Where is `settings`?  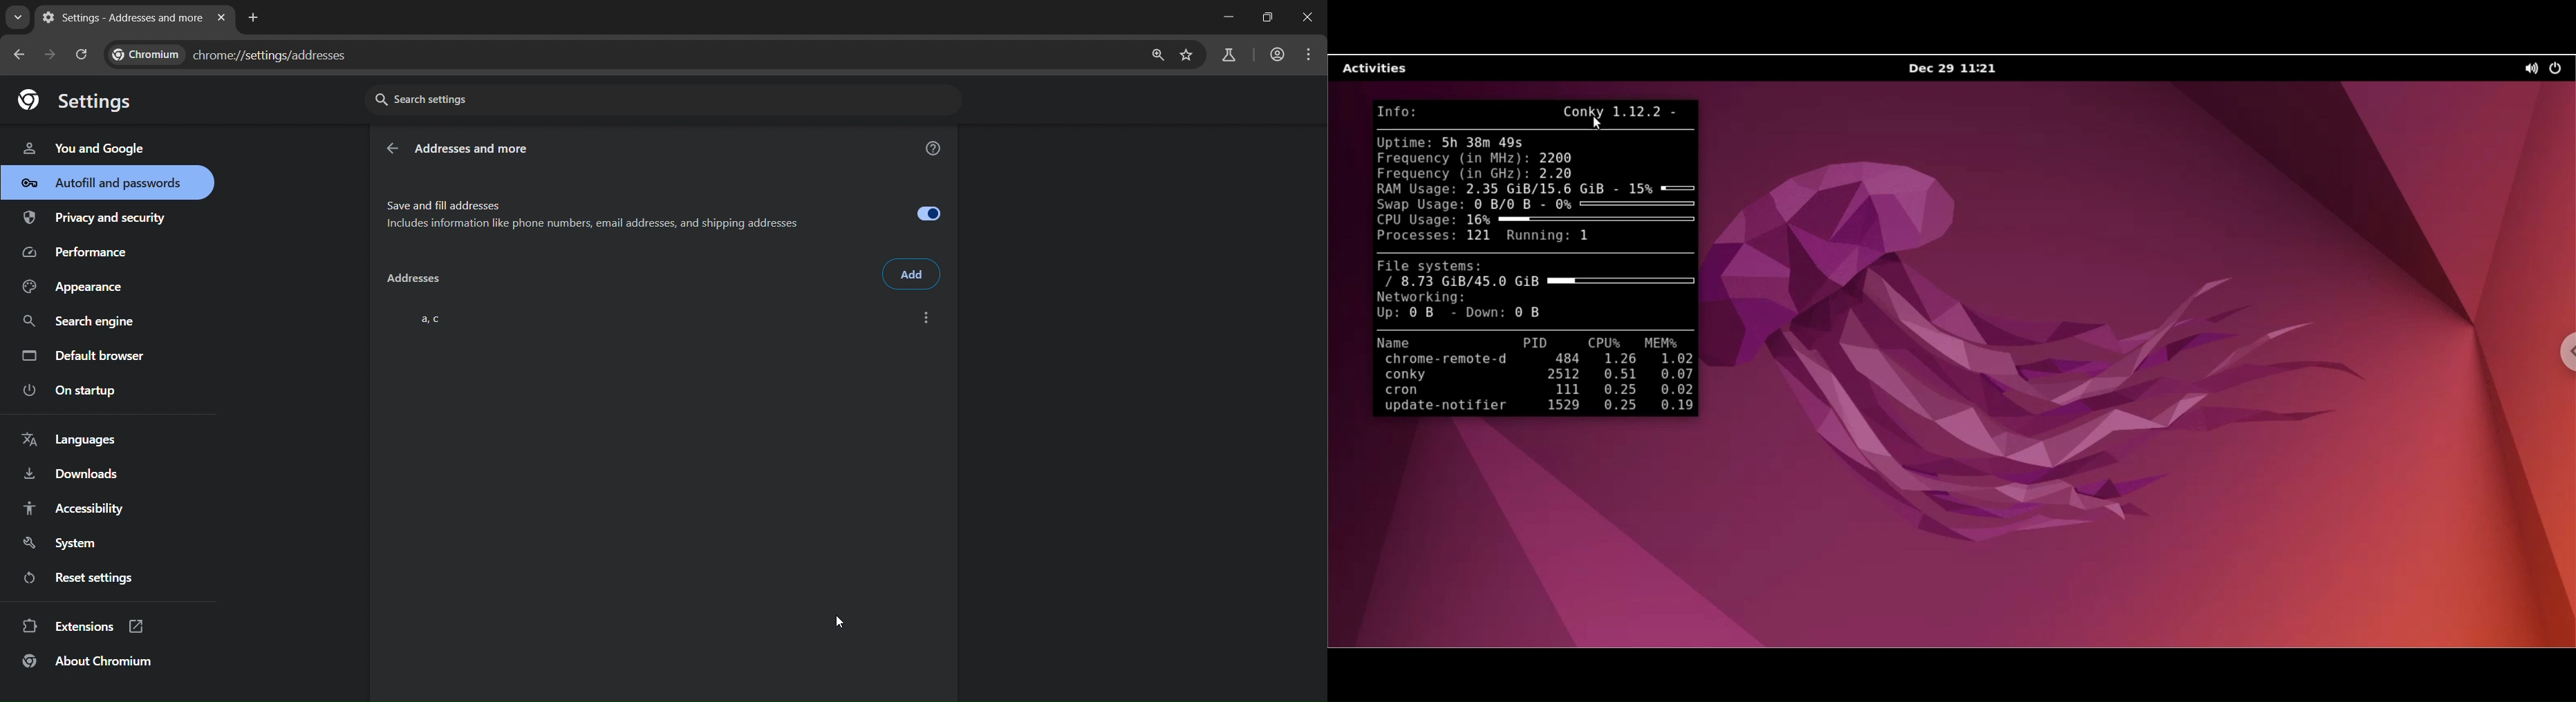
settings is located at coordinates (82, 99).